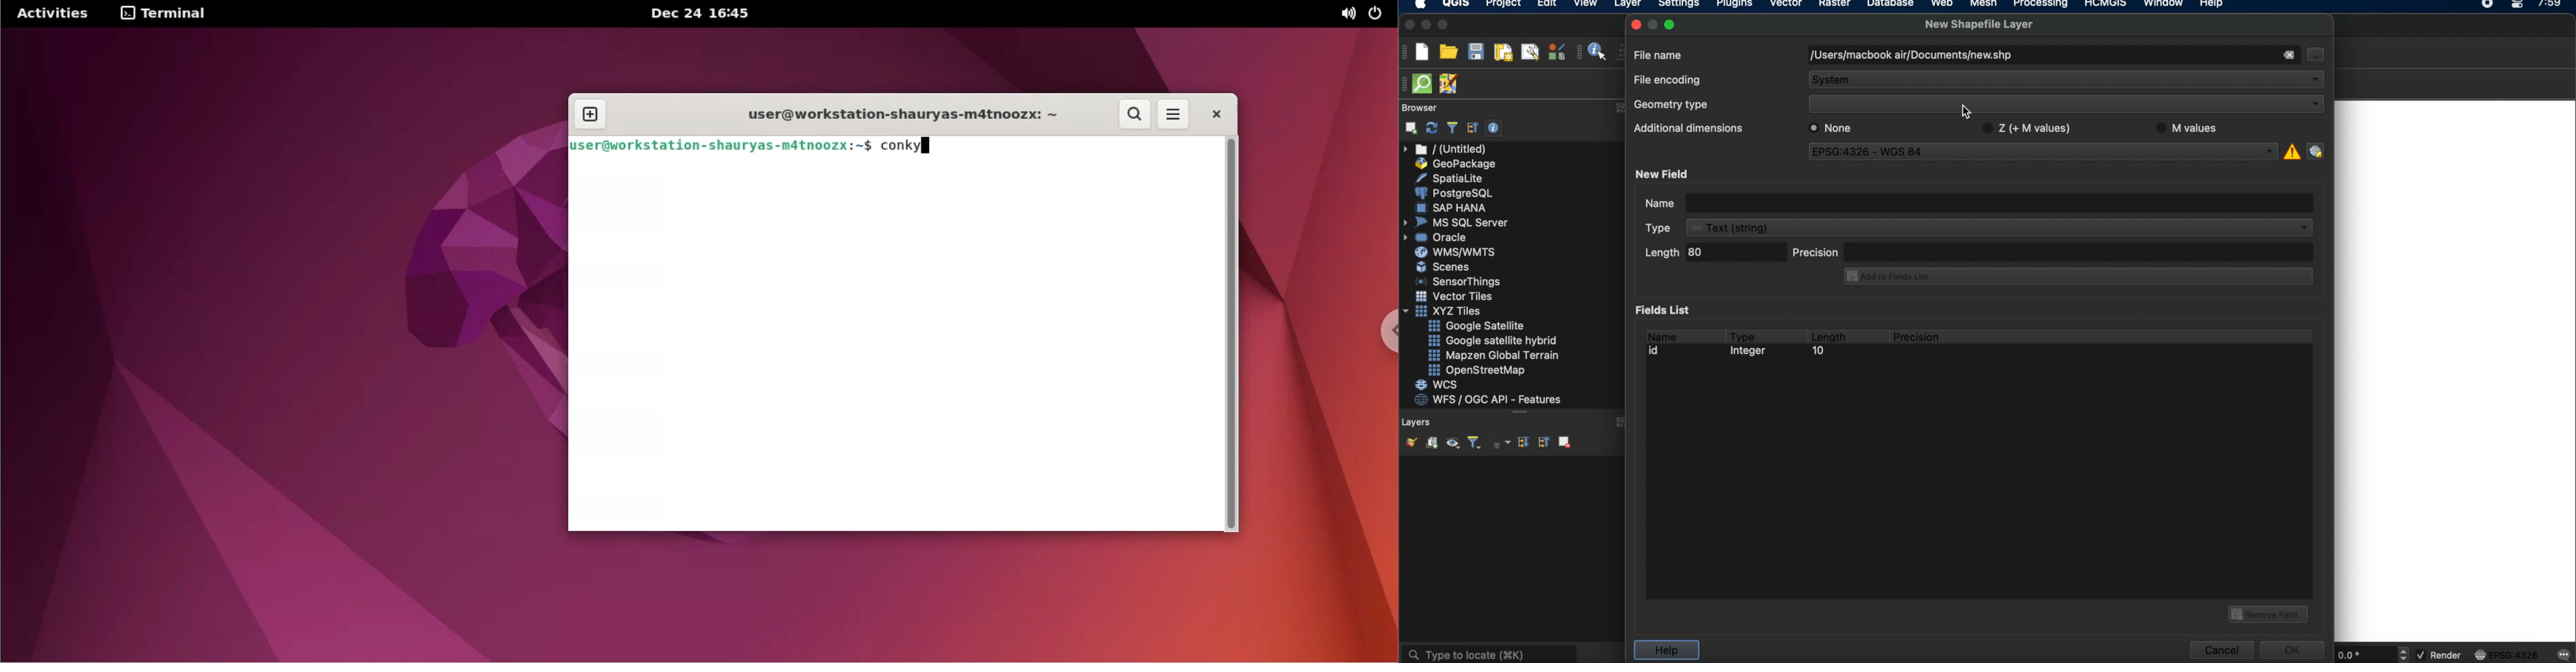  Describe the element at coordinates (1473, 443) in the screenshot. I see `filter legend` at that location.